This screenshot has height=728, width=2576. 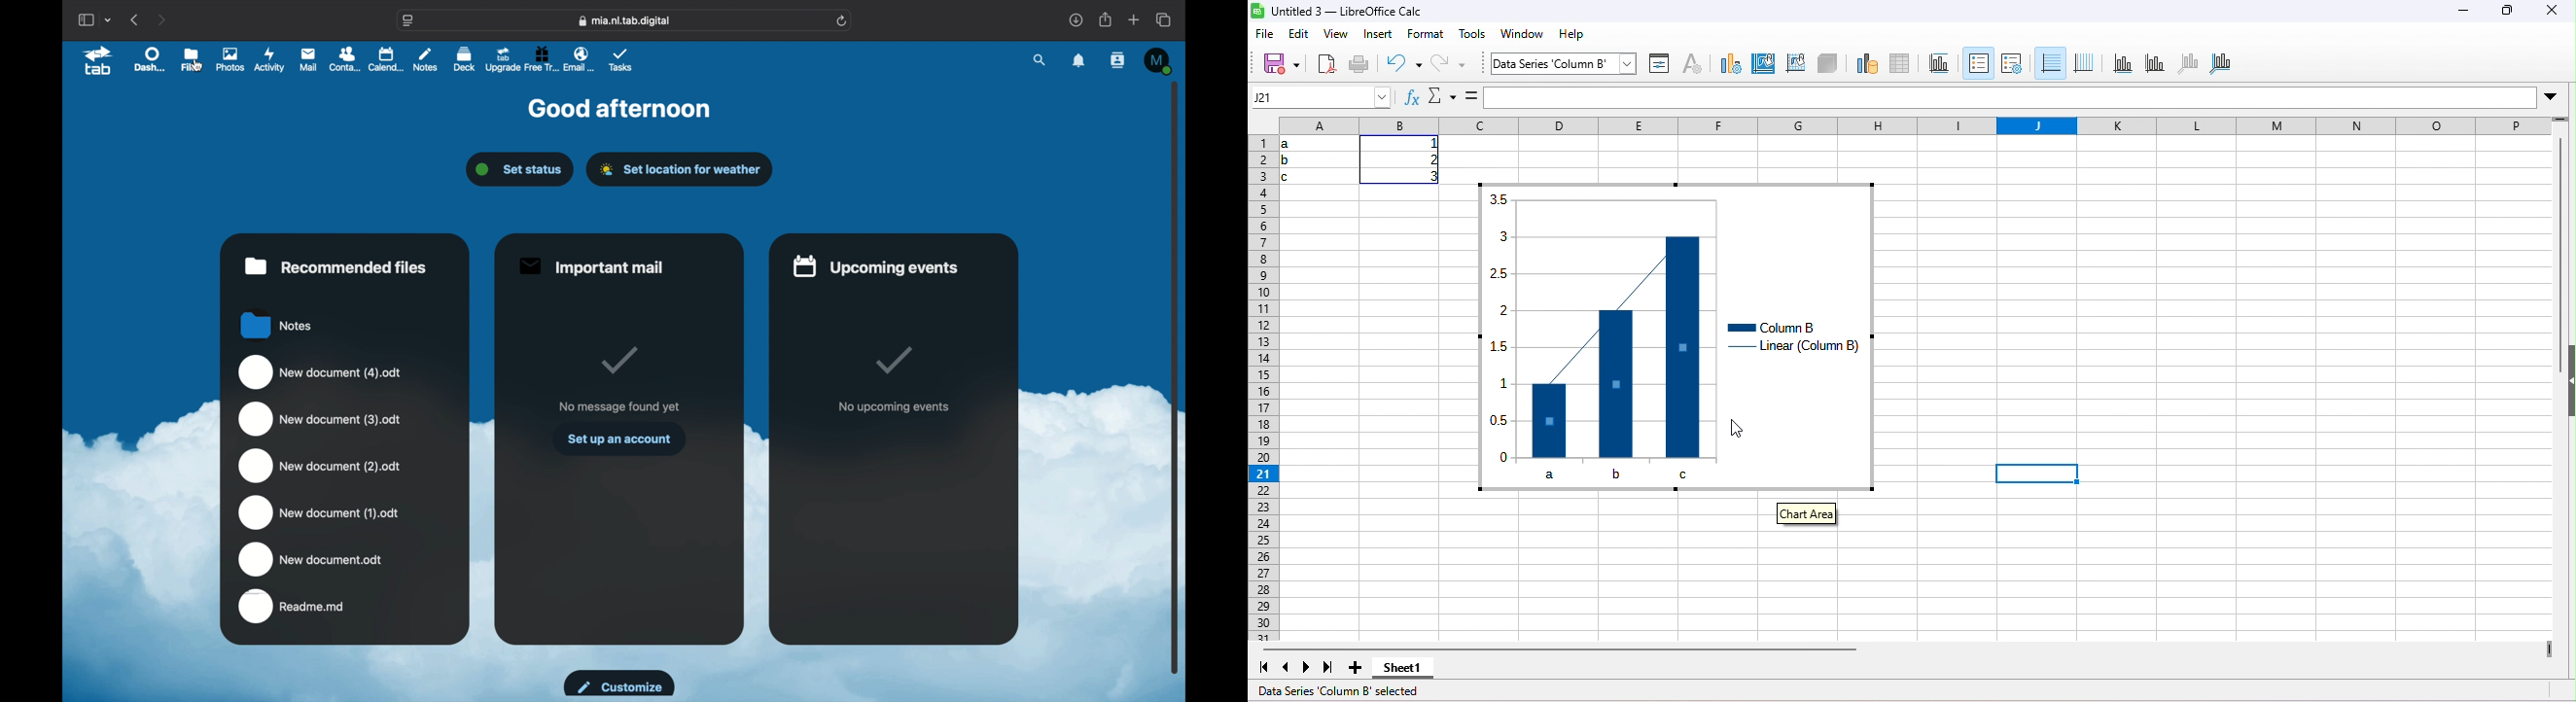 I want to click on tick mark, so click(x=619, y=359).